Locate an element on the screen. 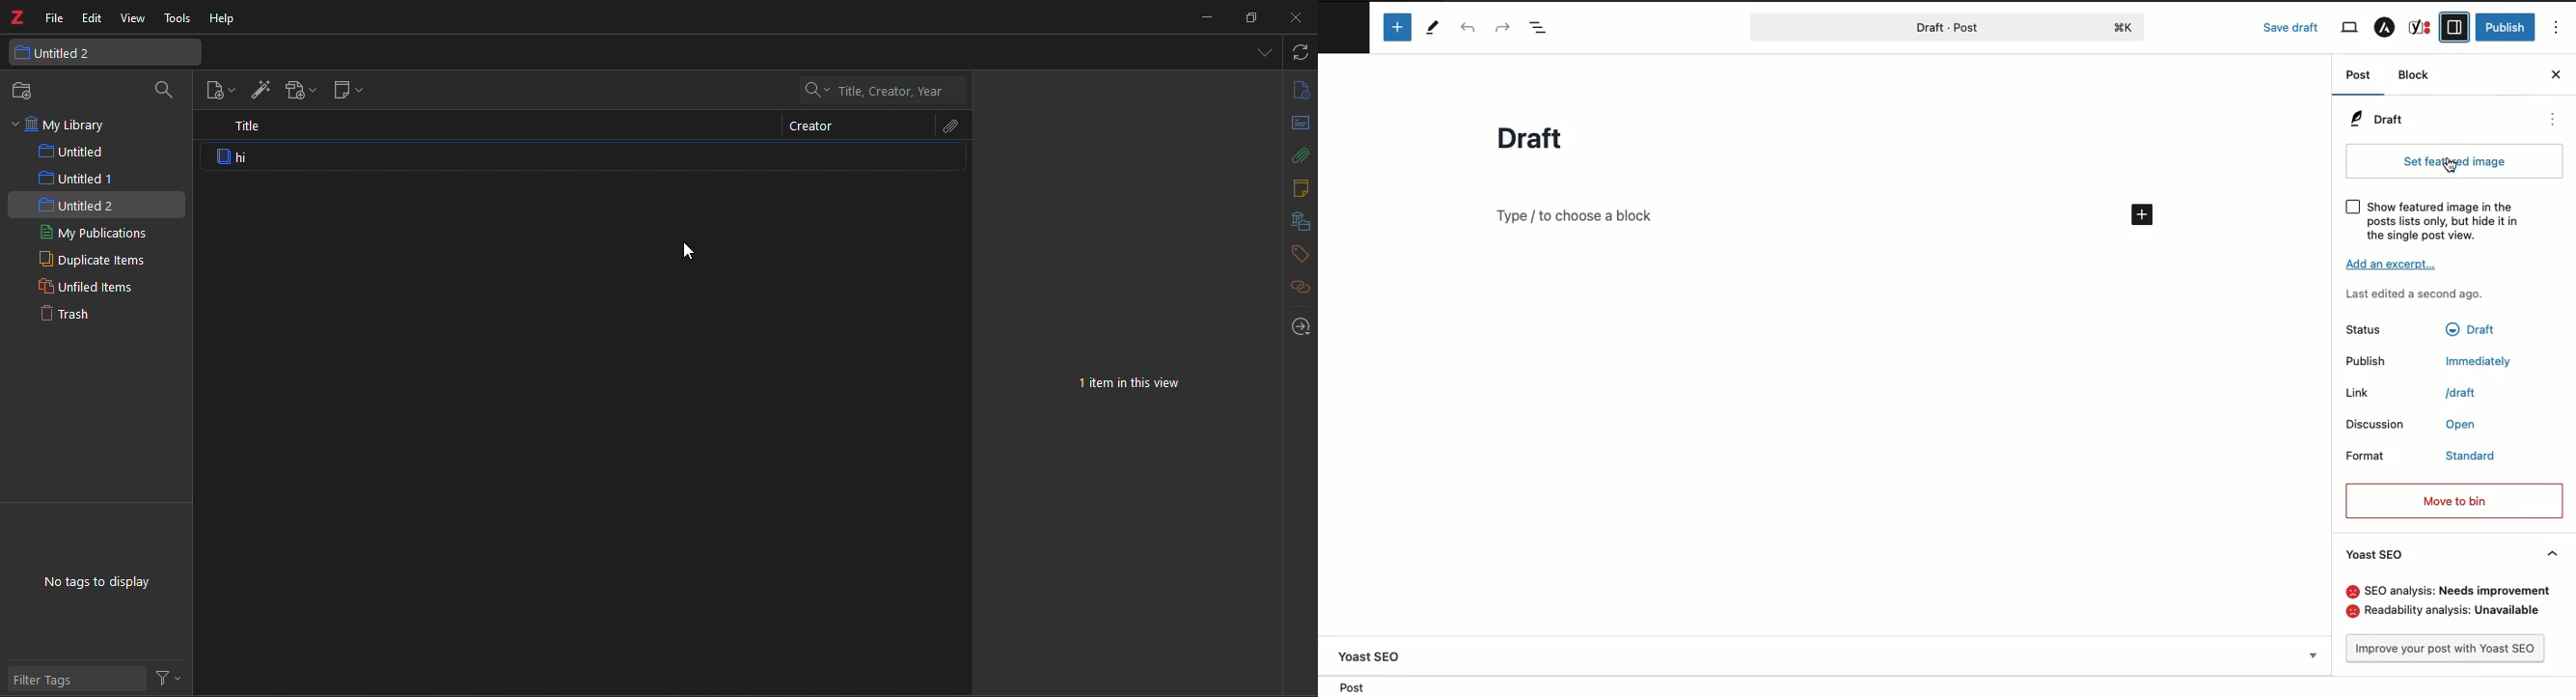 Image resolution: width=2576 pixels, height=700 pixels. Show featured image is located at coordinates (2450, 222).